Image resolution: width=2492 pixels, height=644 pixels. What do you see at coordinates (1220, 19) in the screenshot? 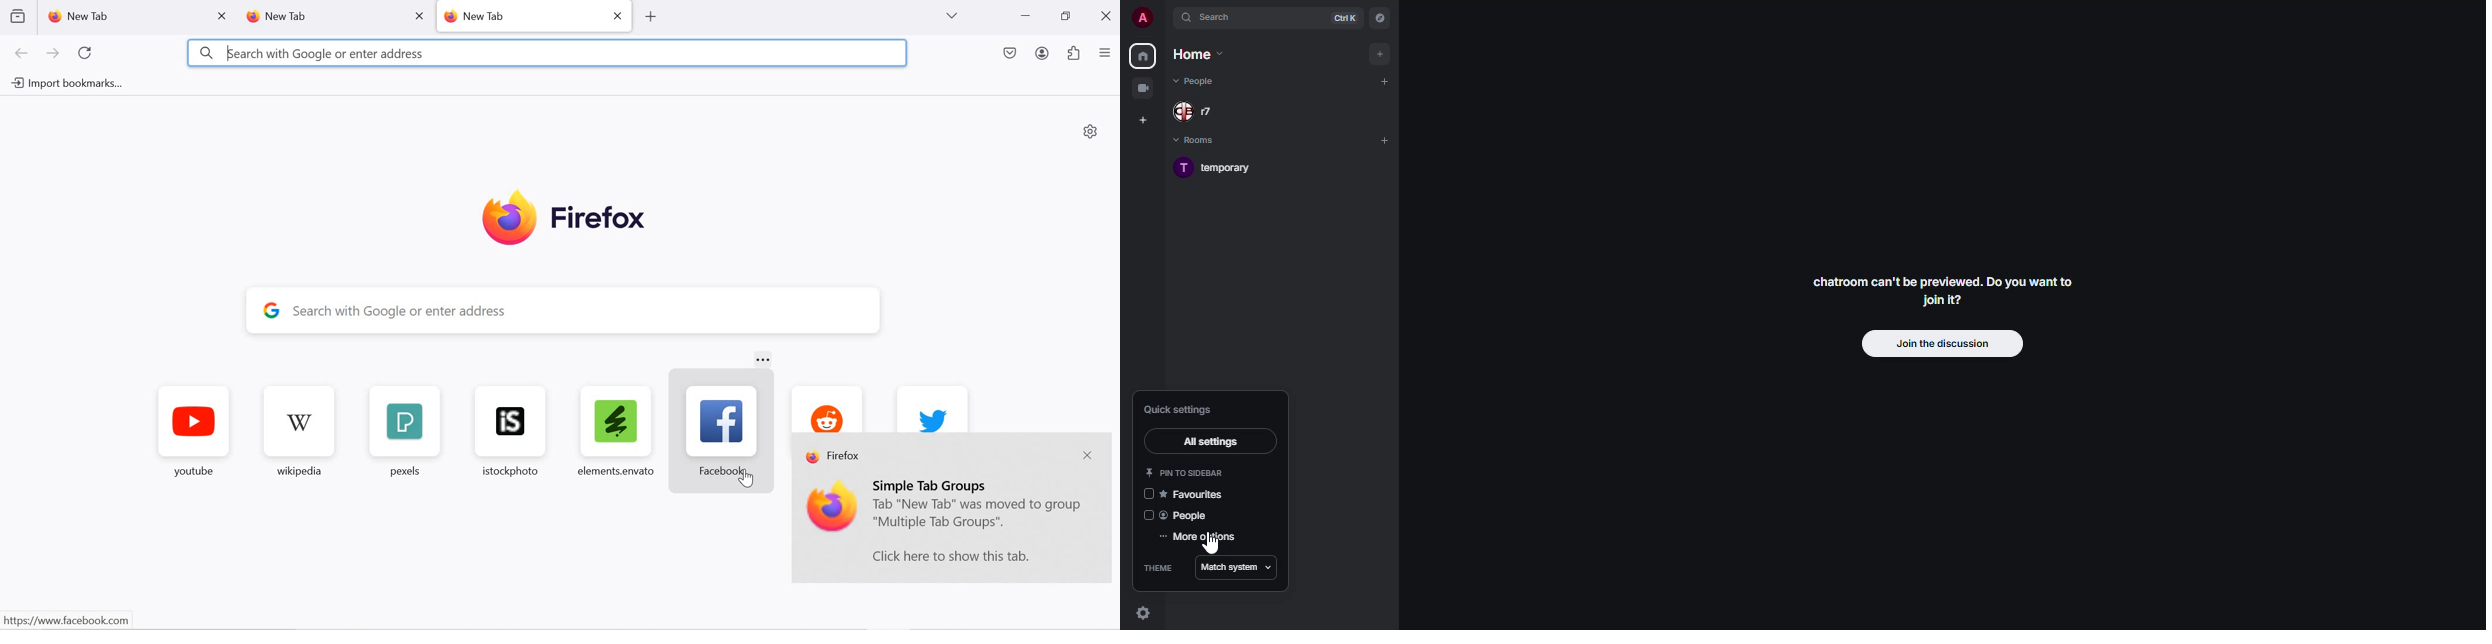
I see `search` at bounding box center [1220, 19].